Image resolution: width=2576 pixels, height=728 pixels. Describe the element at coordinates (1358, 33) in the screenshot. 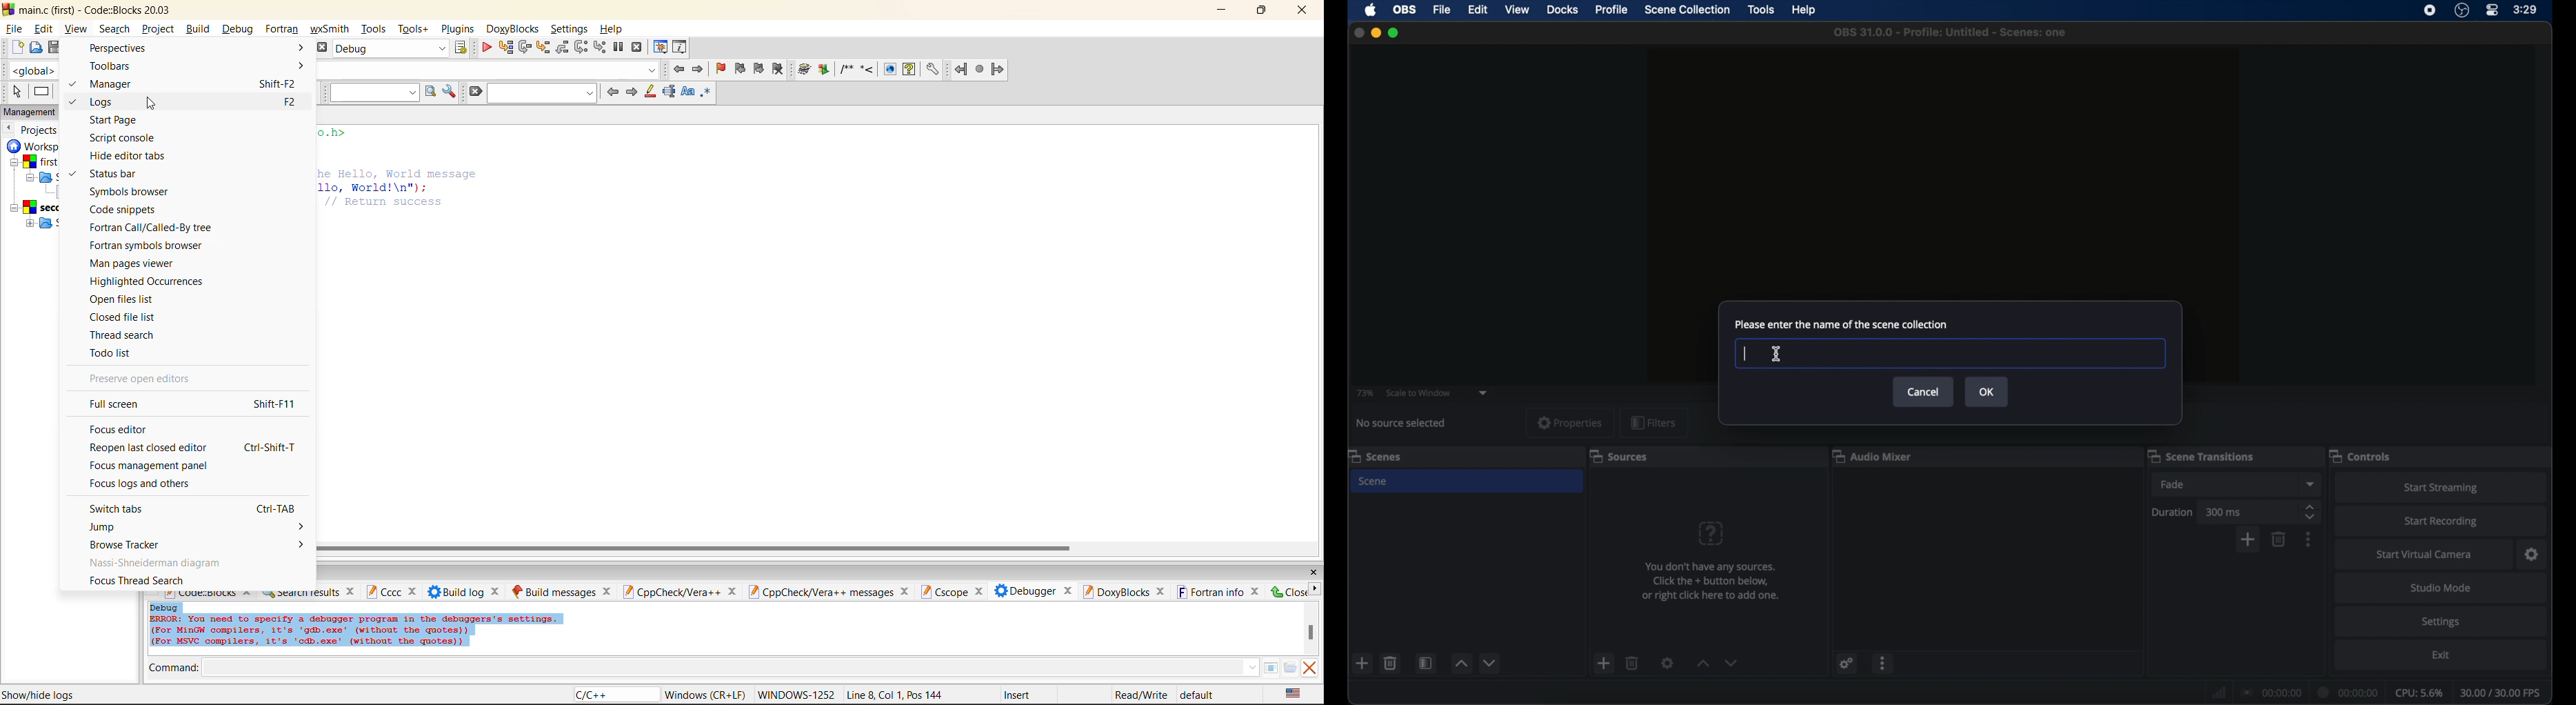

I see `close` at that location.